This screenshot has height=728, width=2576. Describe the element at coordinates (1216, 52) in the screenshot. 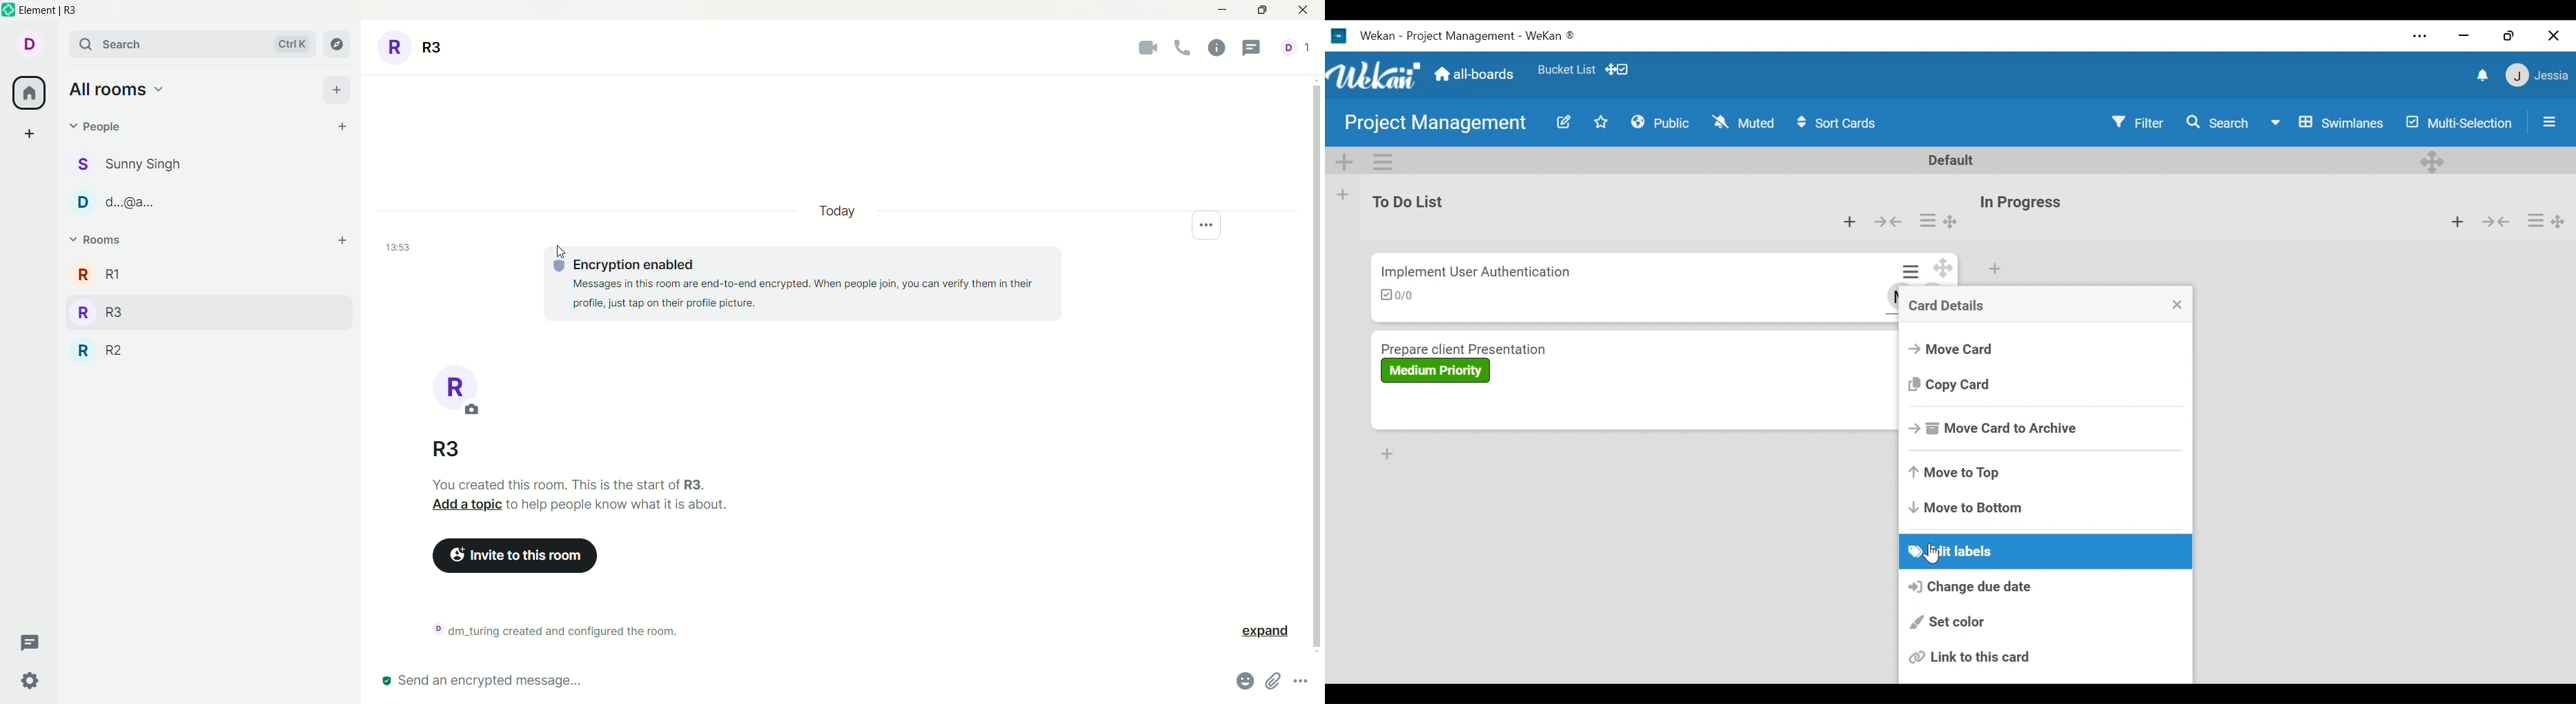

I see `room info` at that location.